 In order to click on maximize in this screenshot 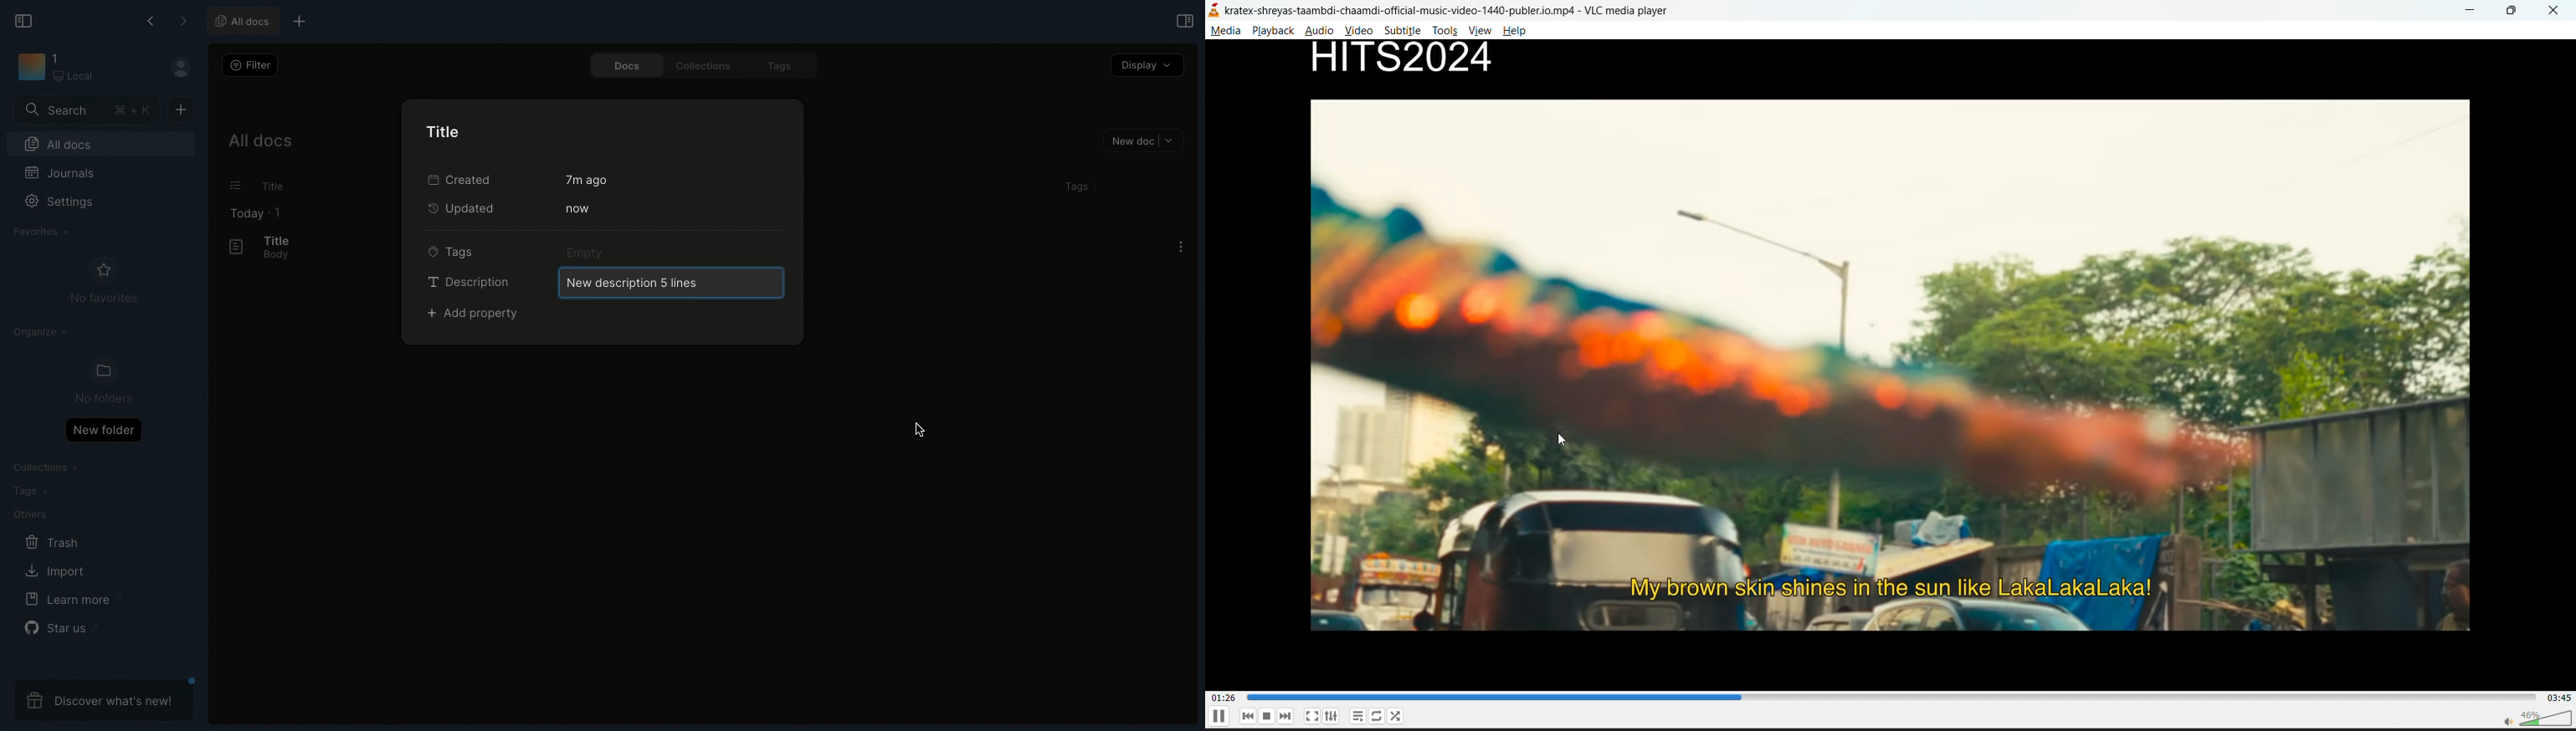, I will do `click(2517, 12)`.